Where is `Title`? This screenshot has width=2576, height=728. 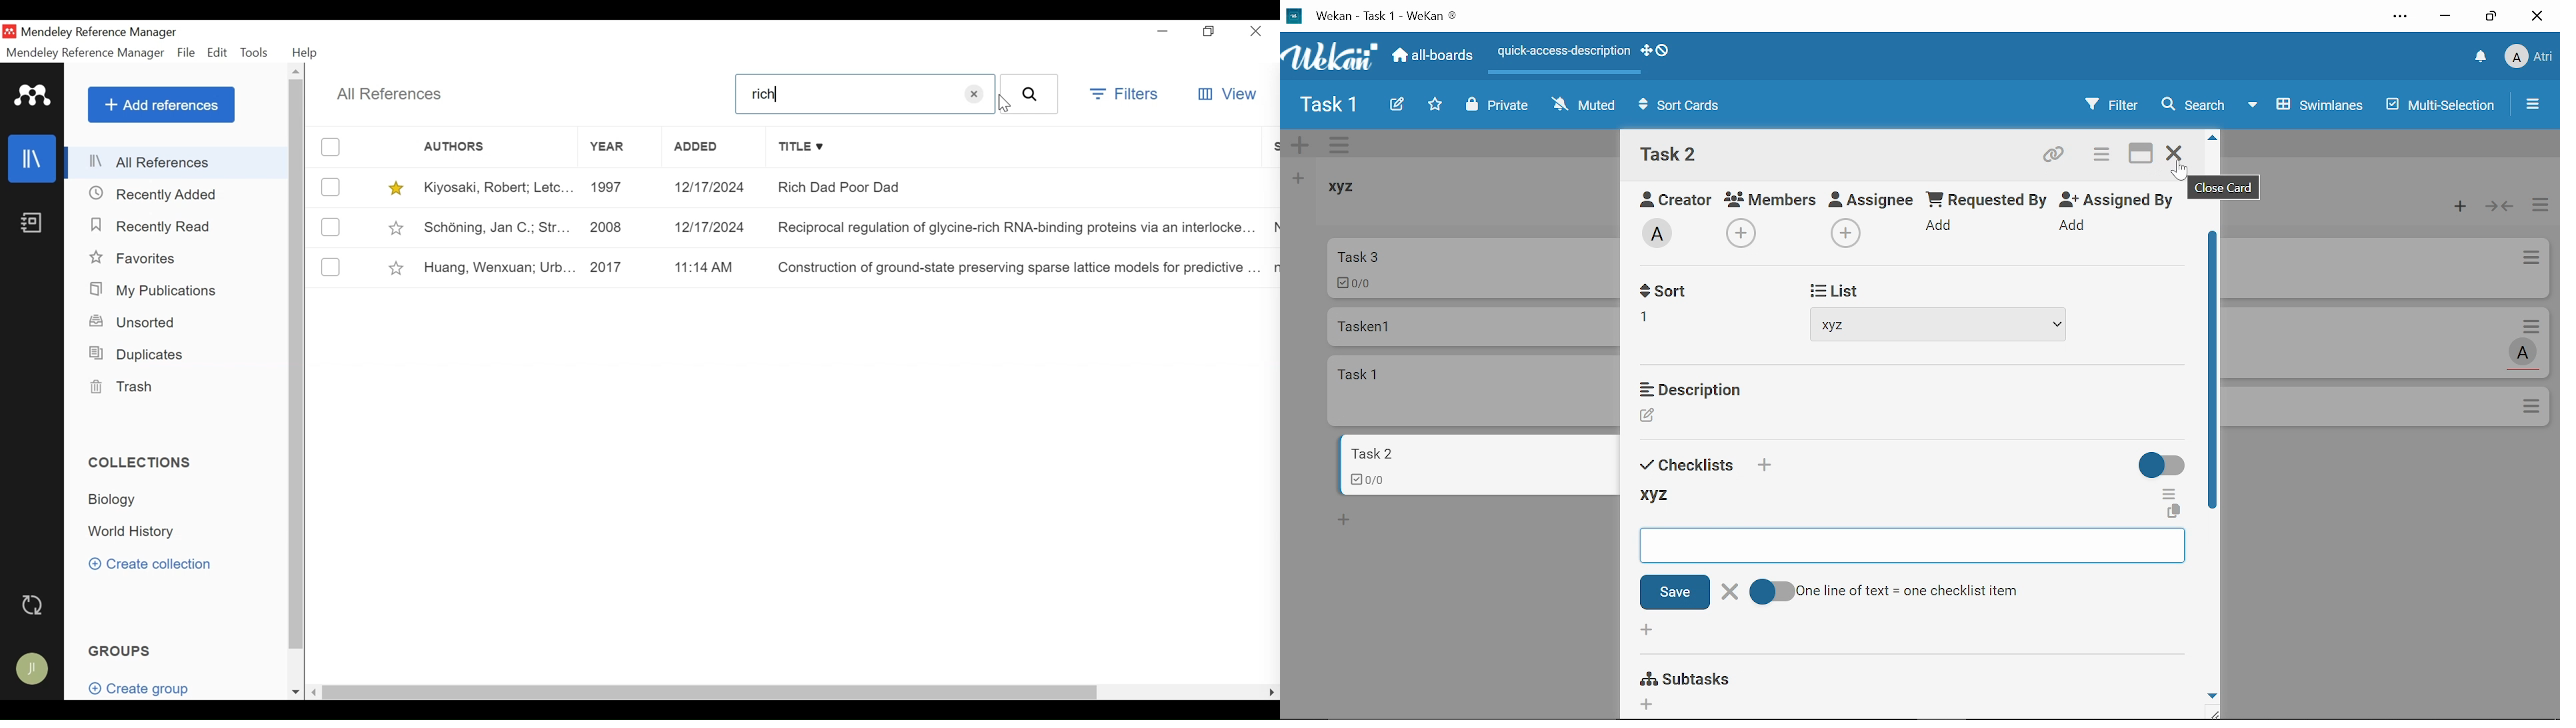
Title is located at coordinates (1019, 147).